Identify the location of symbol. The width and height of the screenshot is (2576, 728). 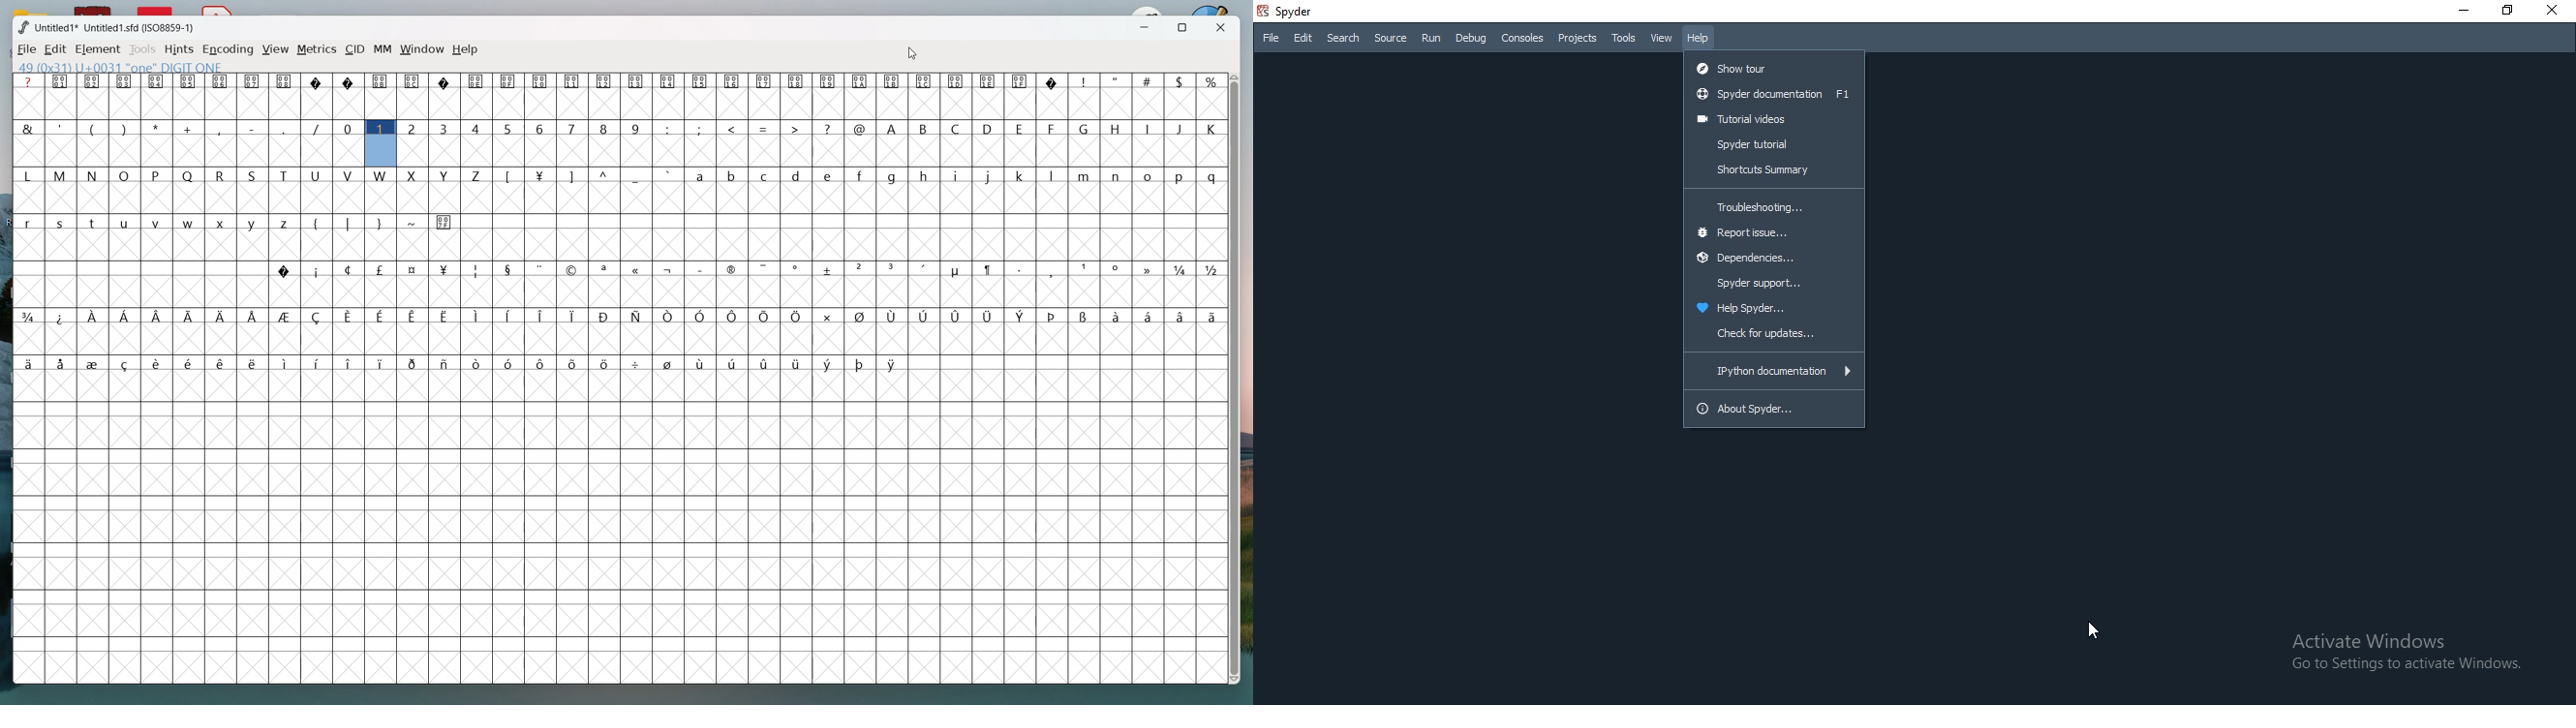
(670, 268).